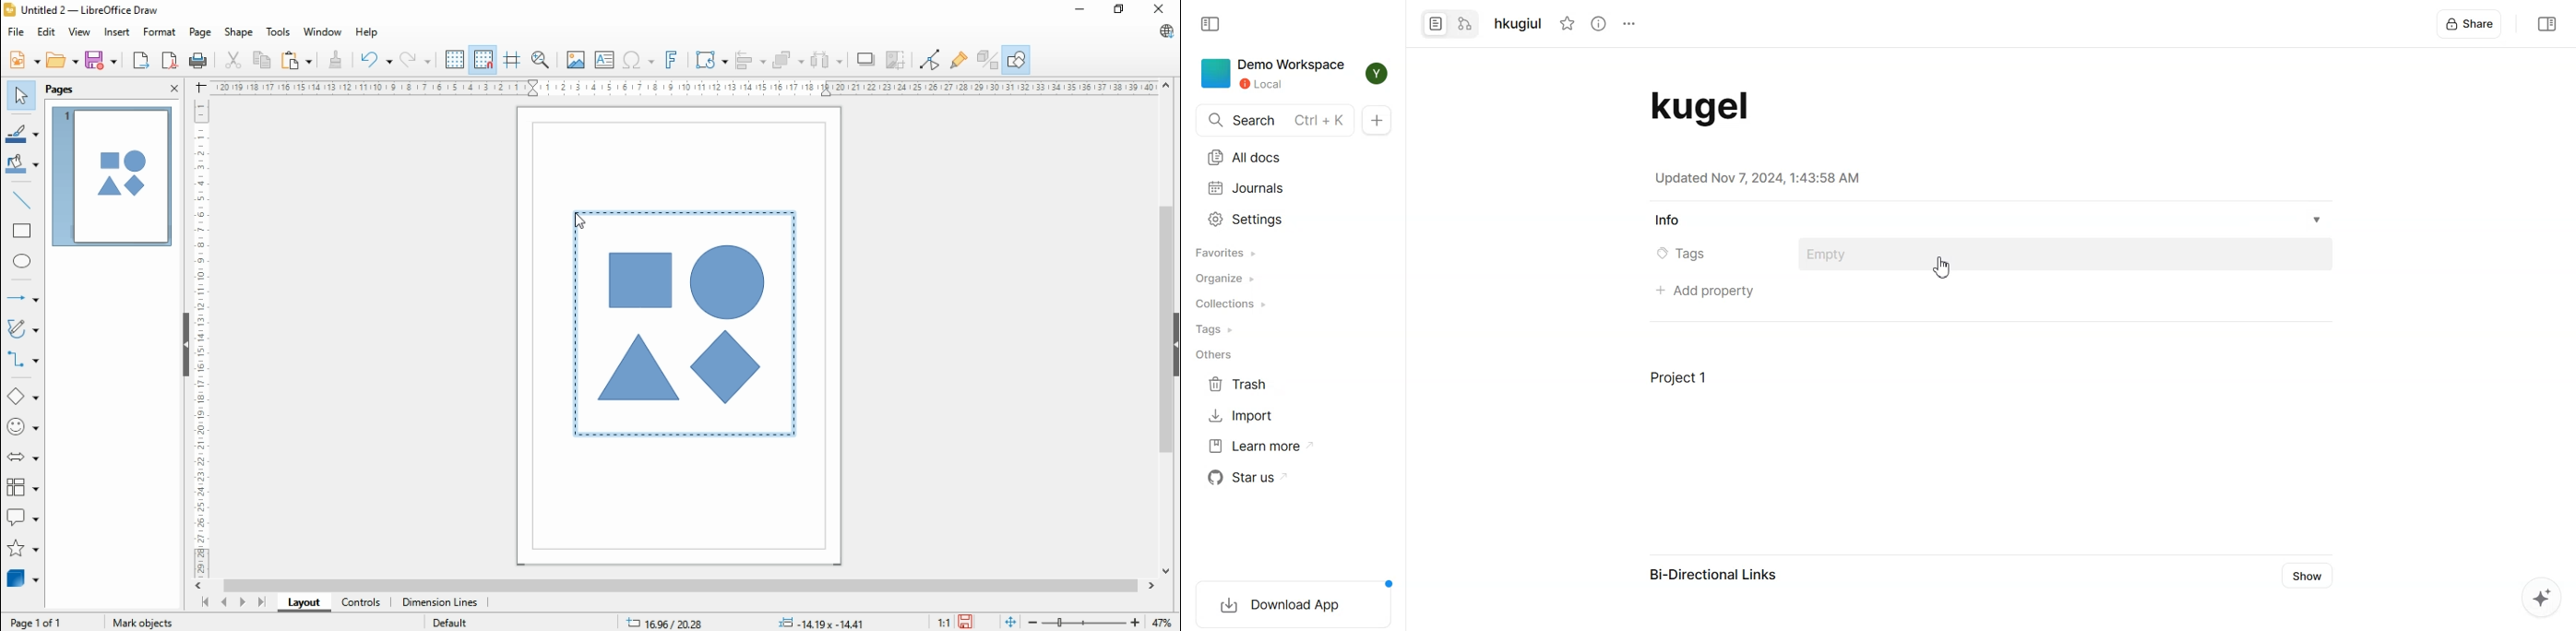  What do you see at coordinates (439, 603) in the screenshot?
I see `dimension lines` at bounding box center [439, 603].